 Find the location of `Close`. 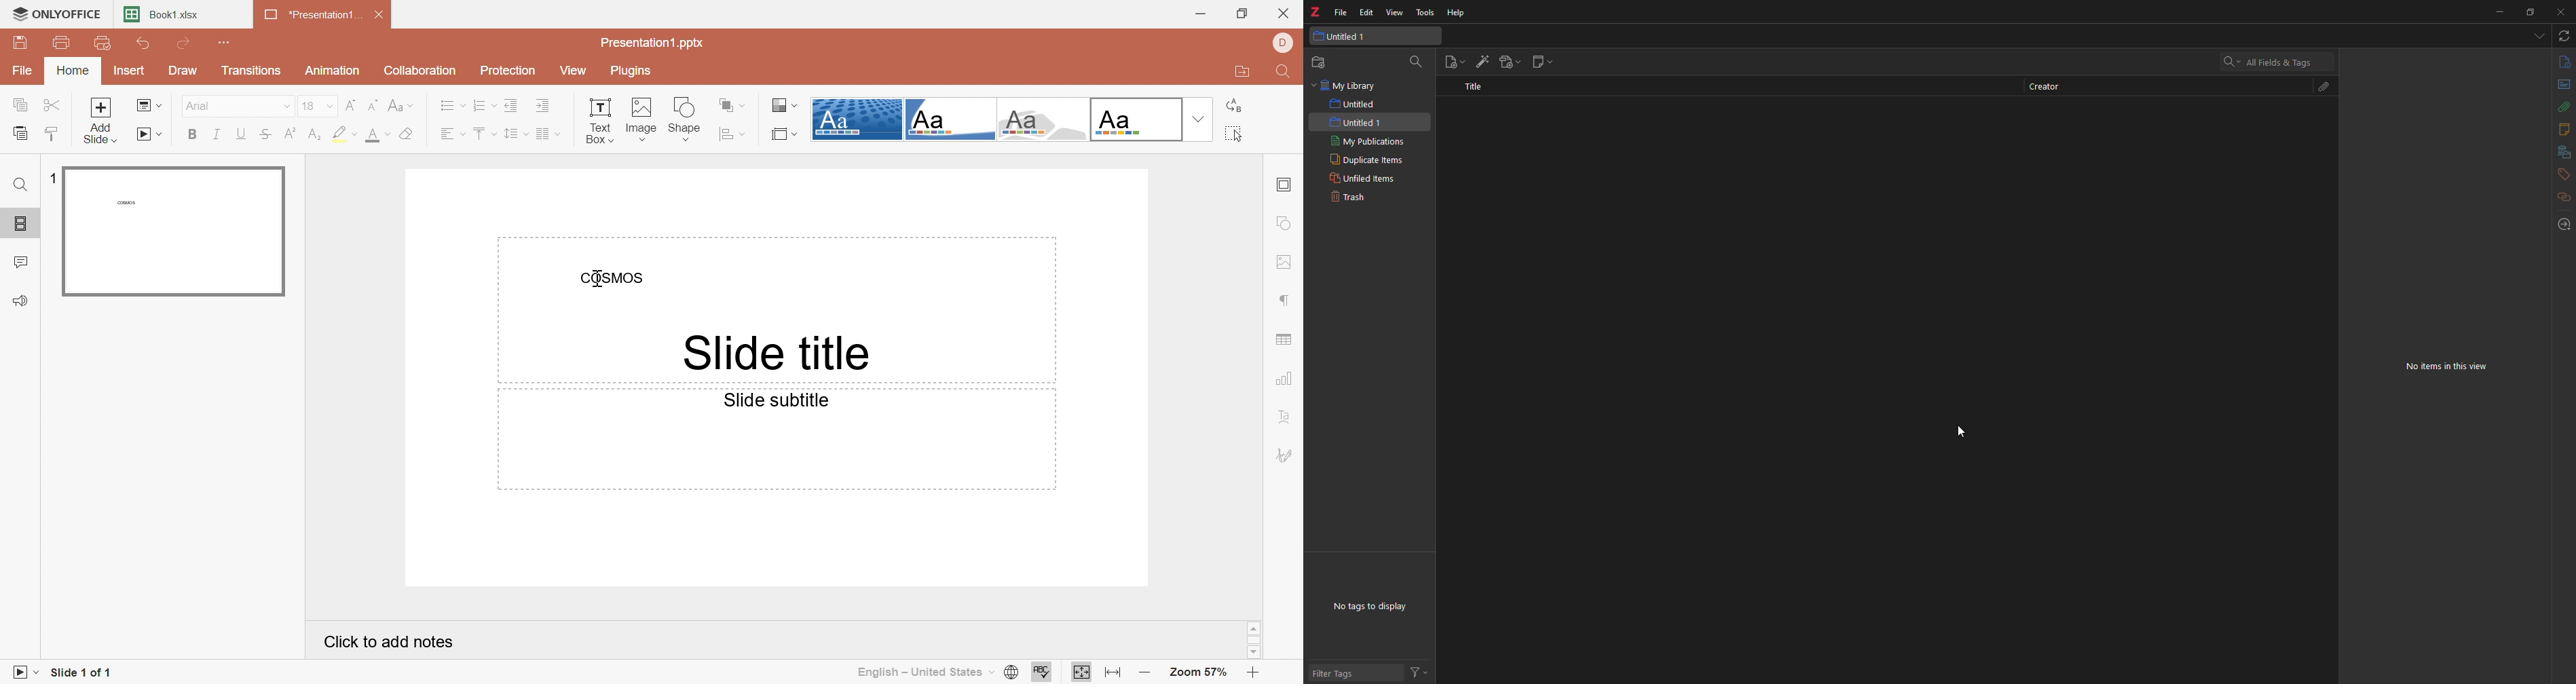

Close is located at coordinates (1283, 14).